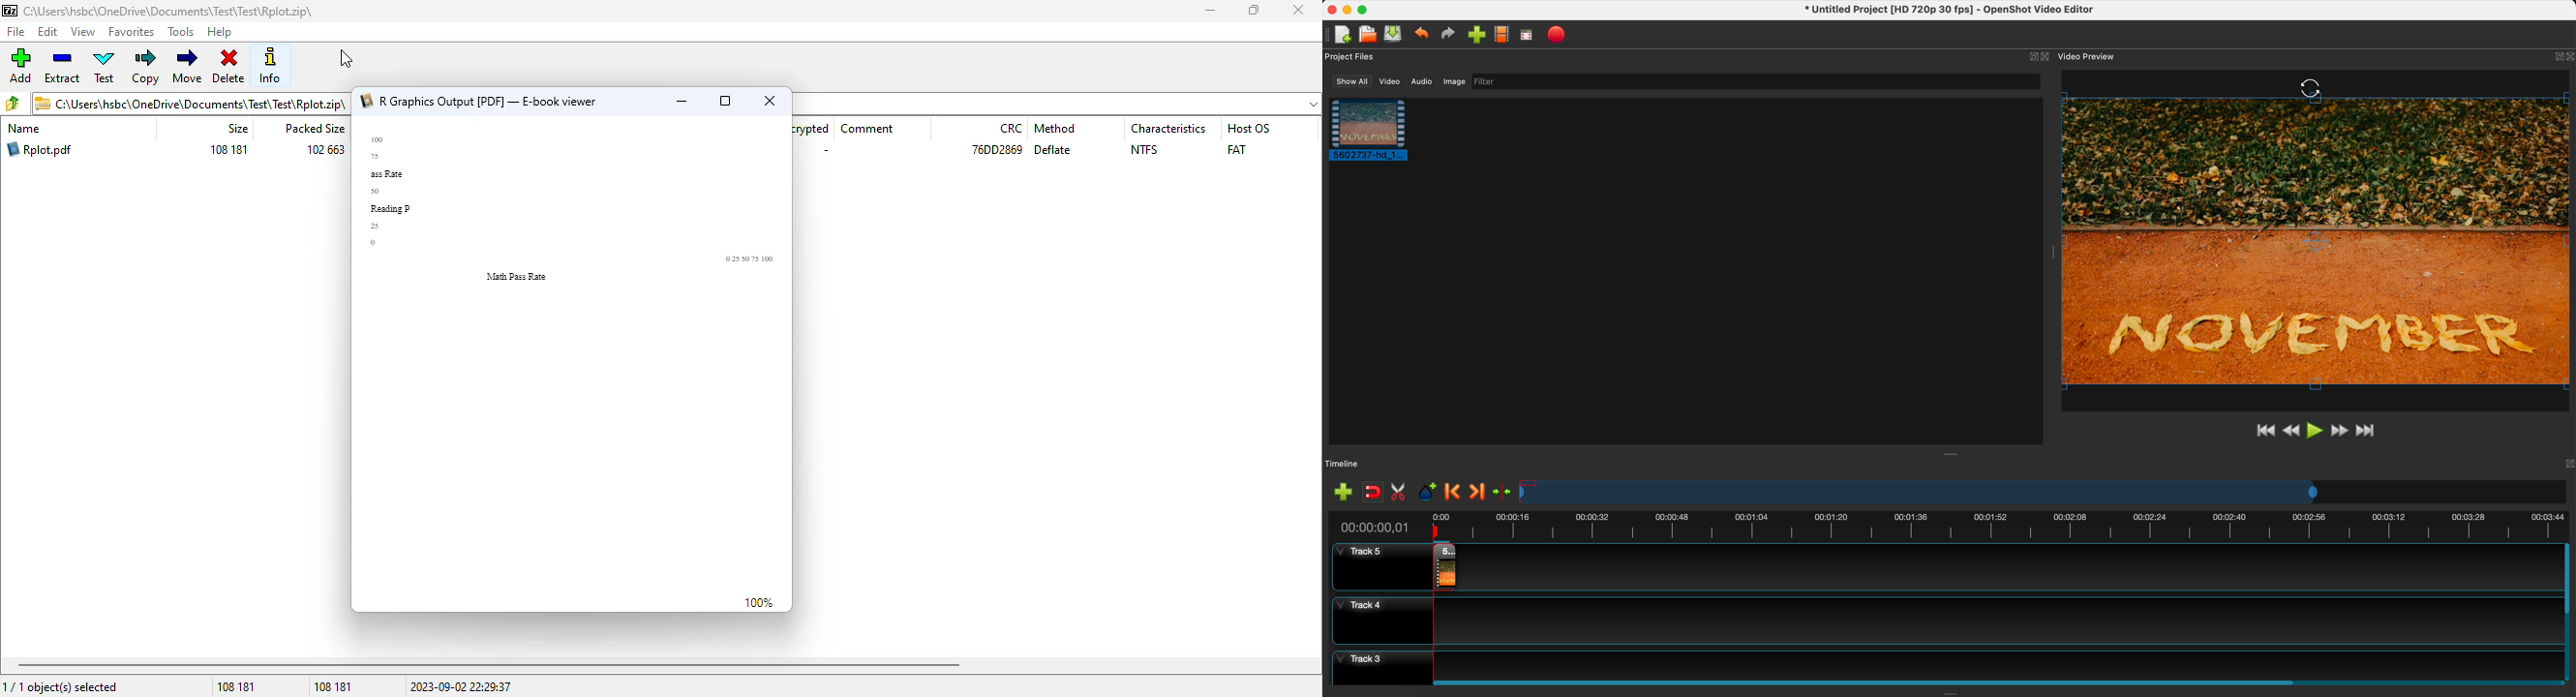 The image size is (2576, 700). I want to click on browse folders, so click(12, 103).